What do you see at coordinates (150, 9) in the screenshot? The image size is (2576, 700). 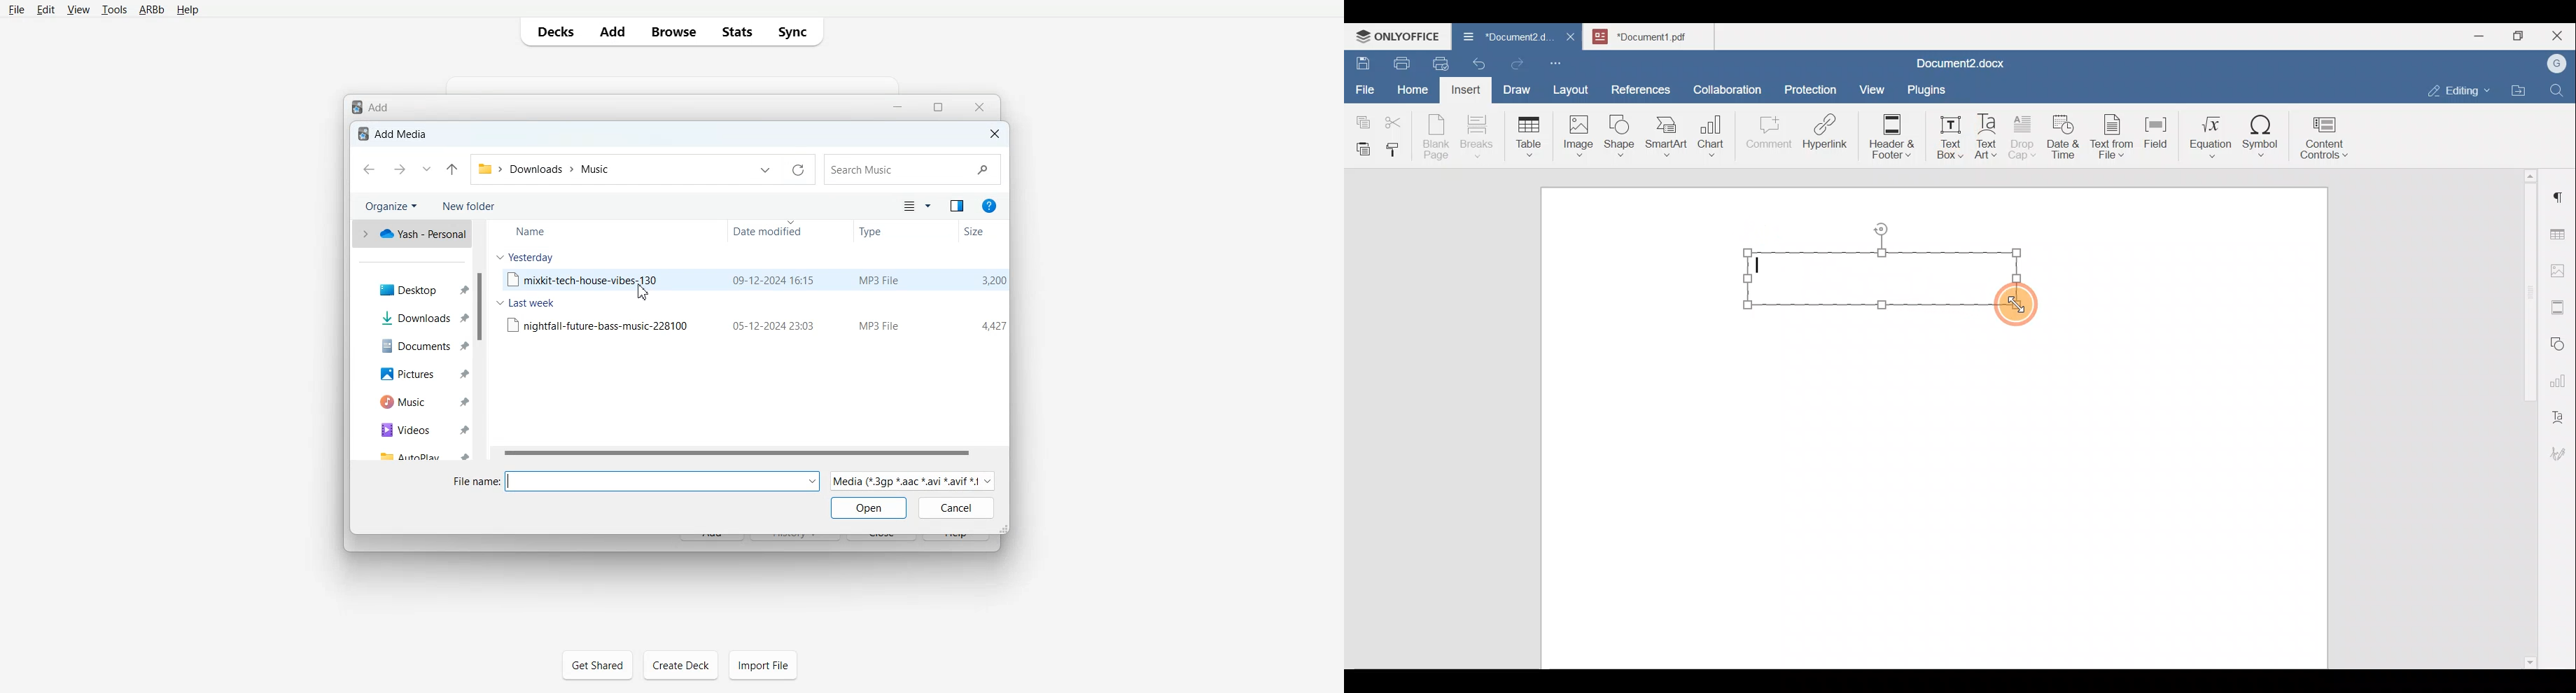 I see `ARBb` at bounding box center [150, 9].